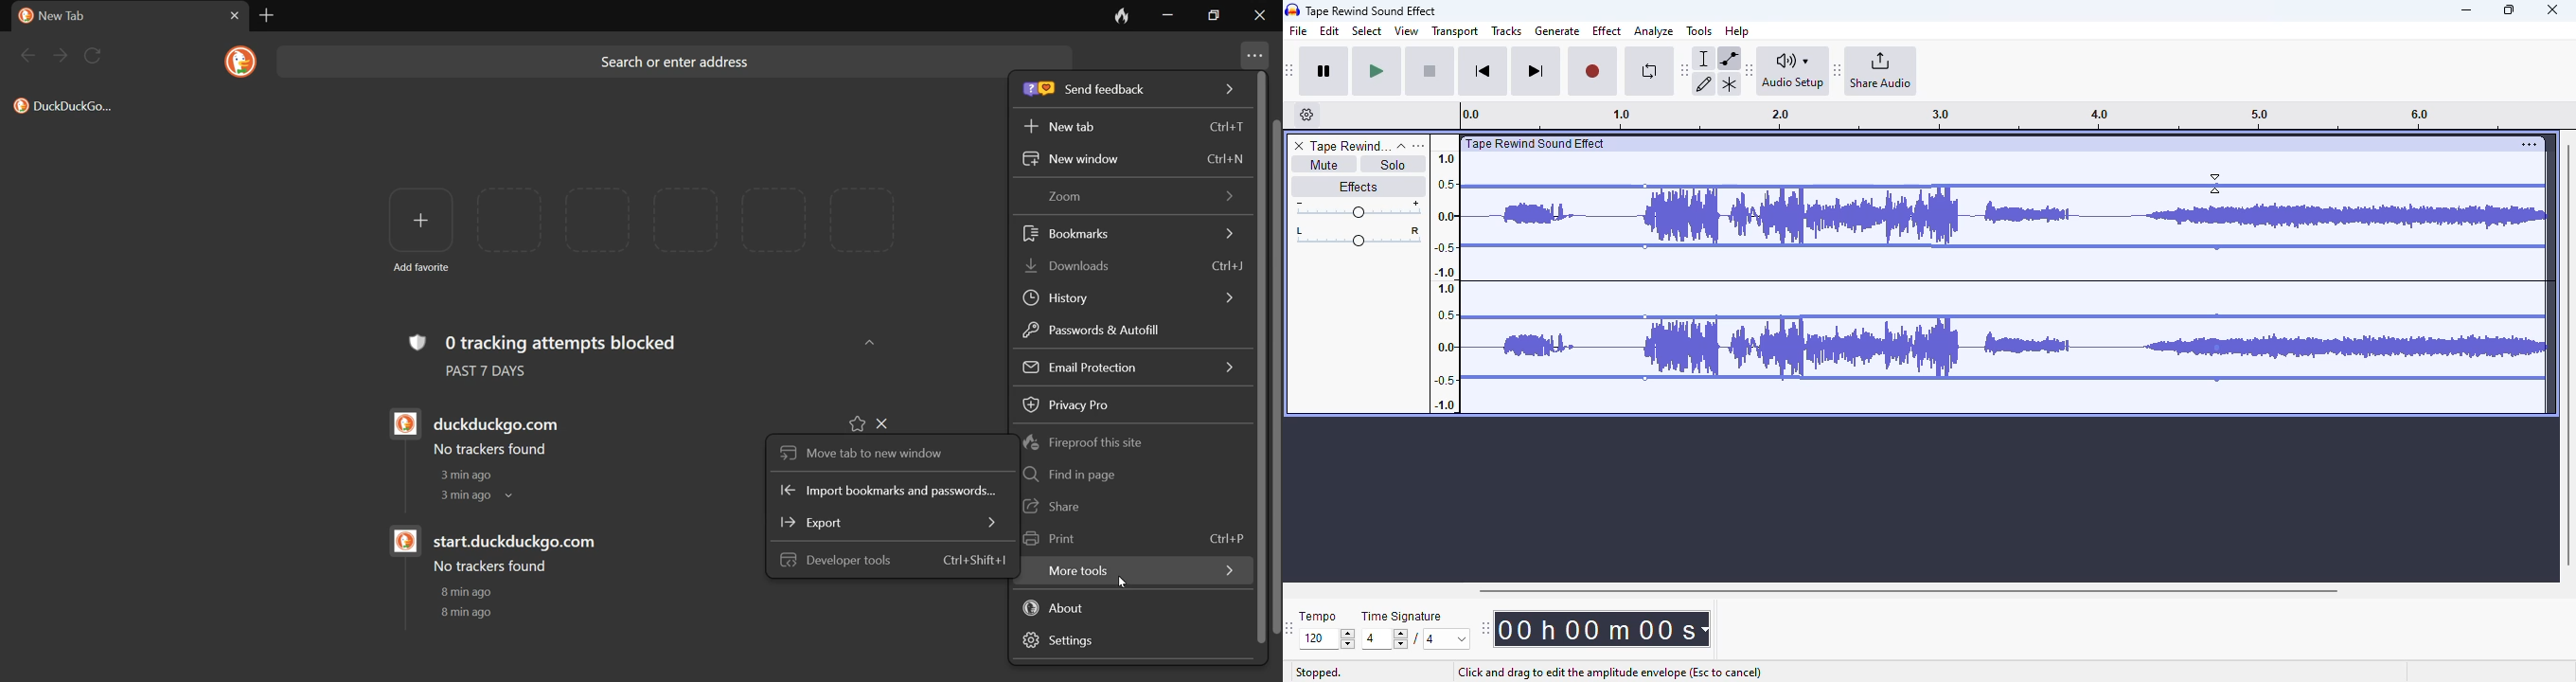  I want to click on selection tool, so click(1706, 58).